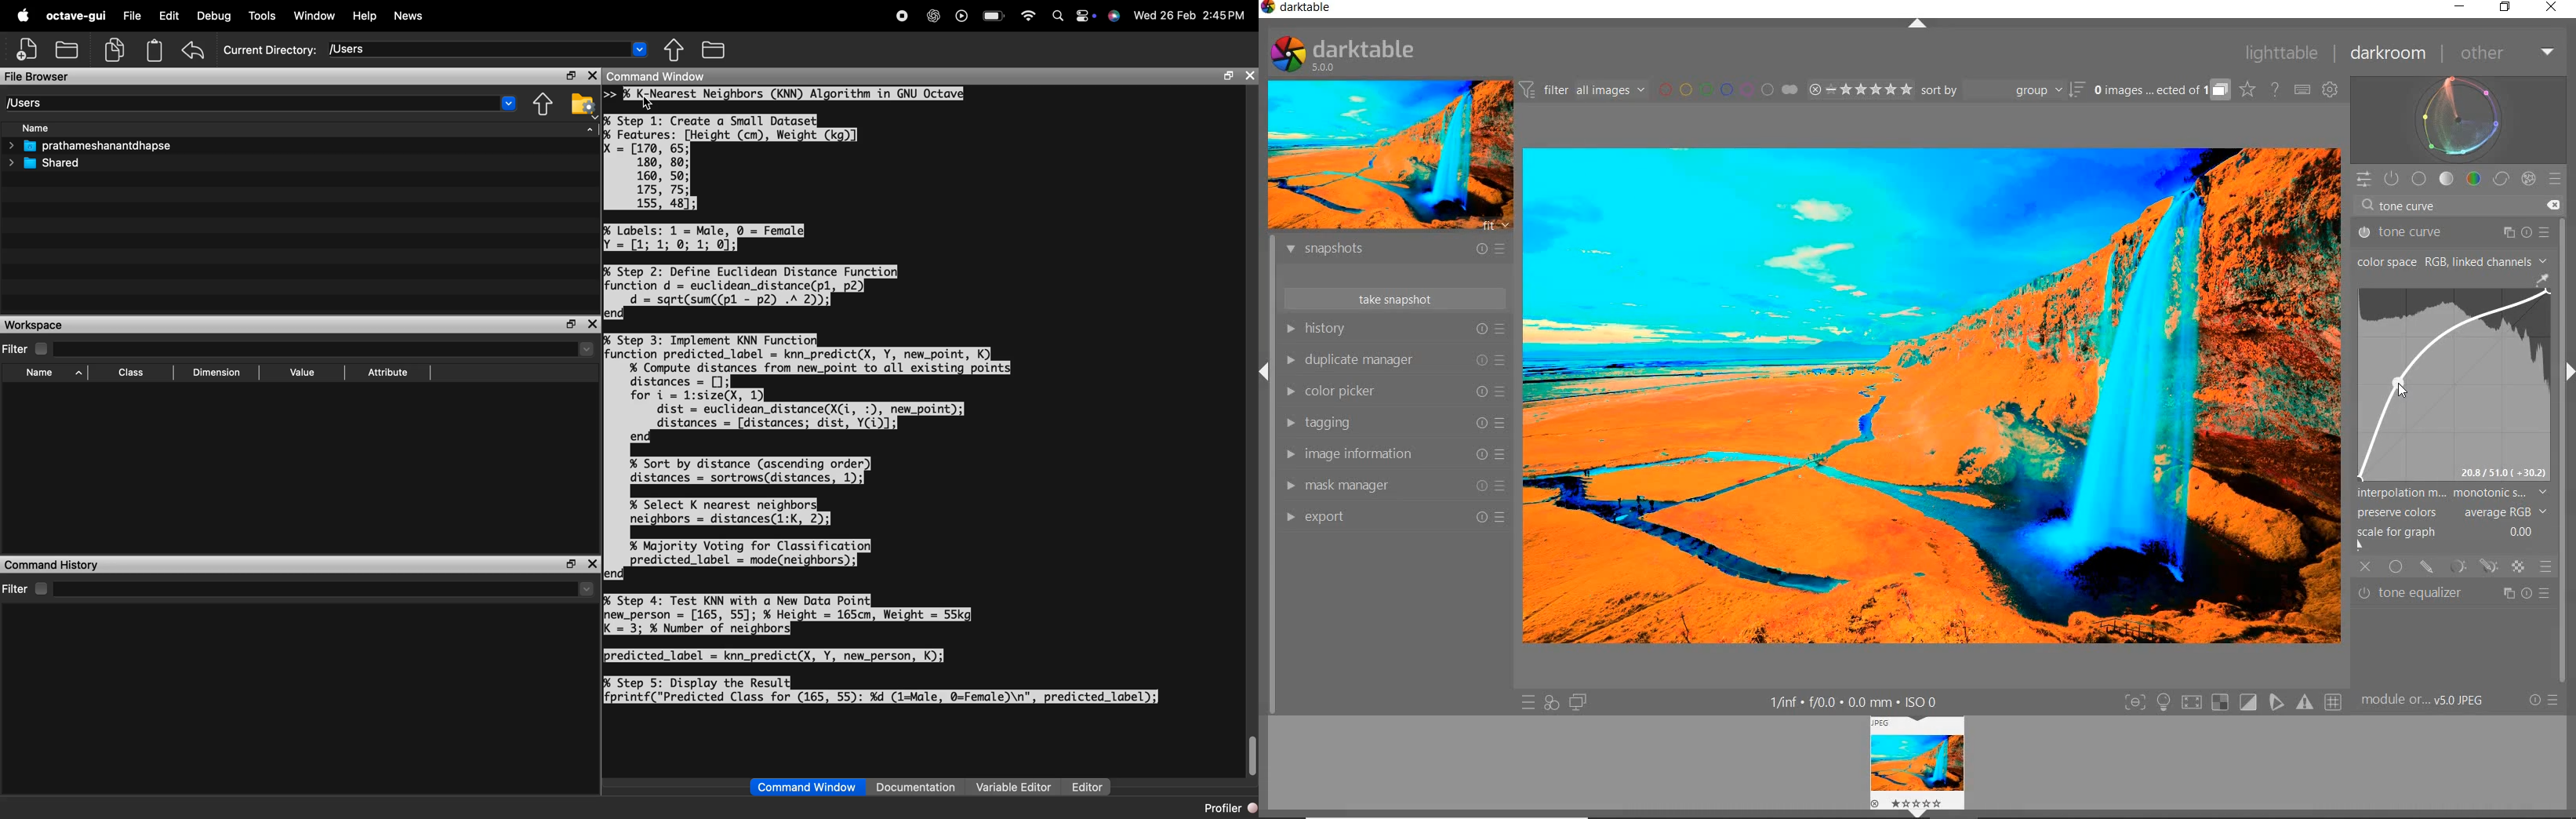 Image resolution: width=2576 pixels, height=840 pixels. What do you see at coordinates (2396, 567) in the screenshot?
I see `UNIFORMLY` at bounding box center [2396, 567].